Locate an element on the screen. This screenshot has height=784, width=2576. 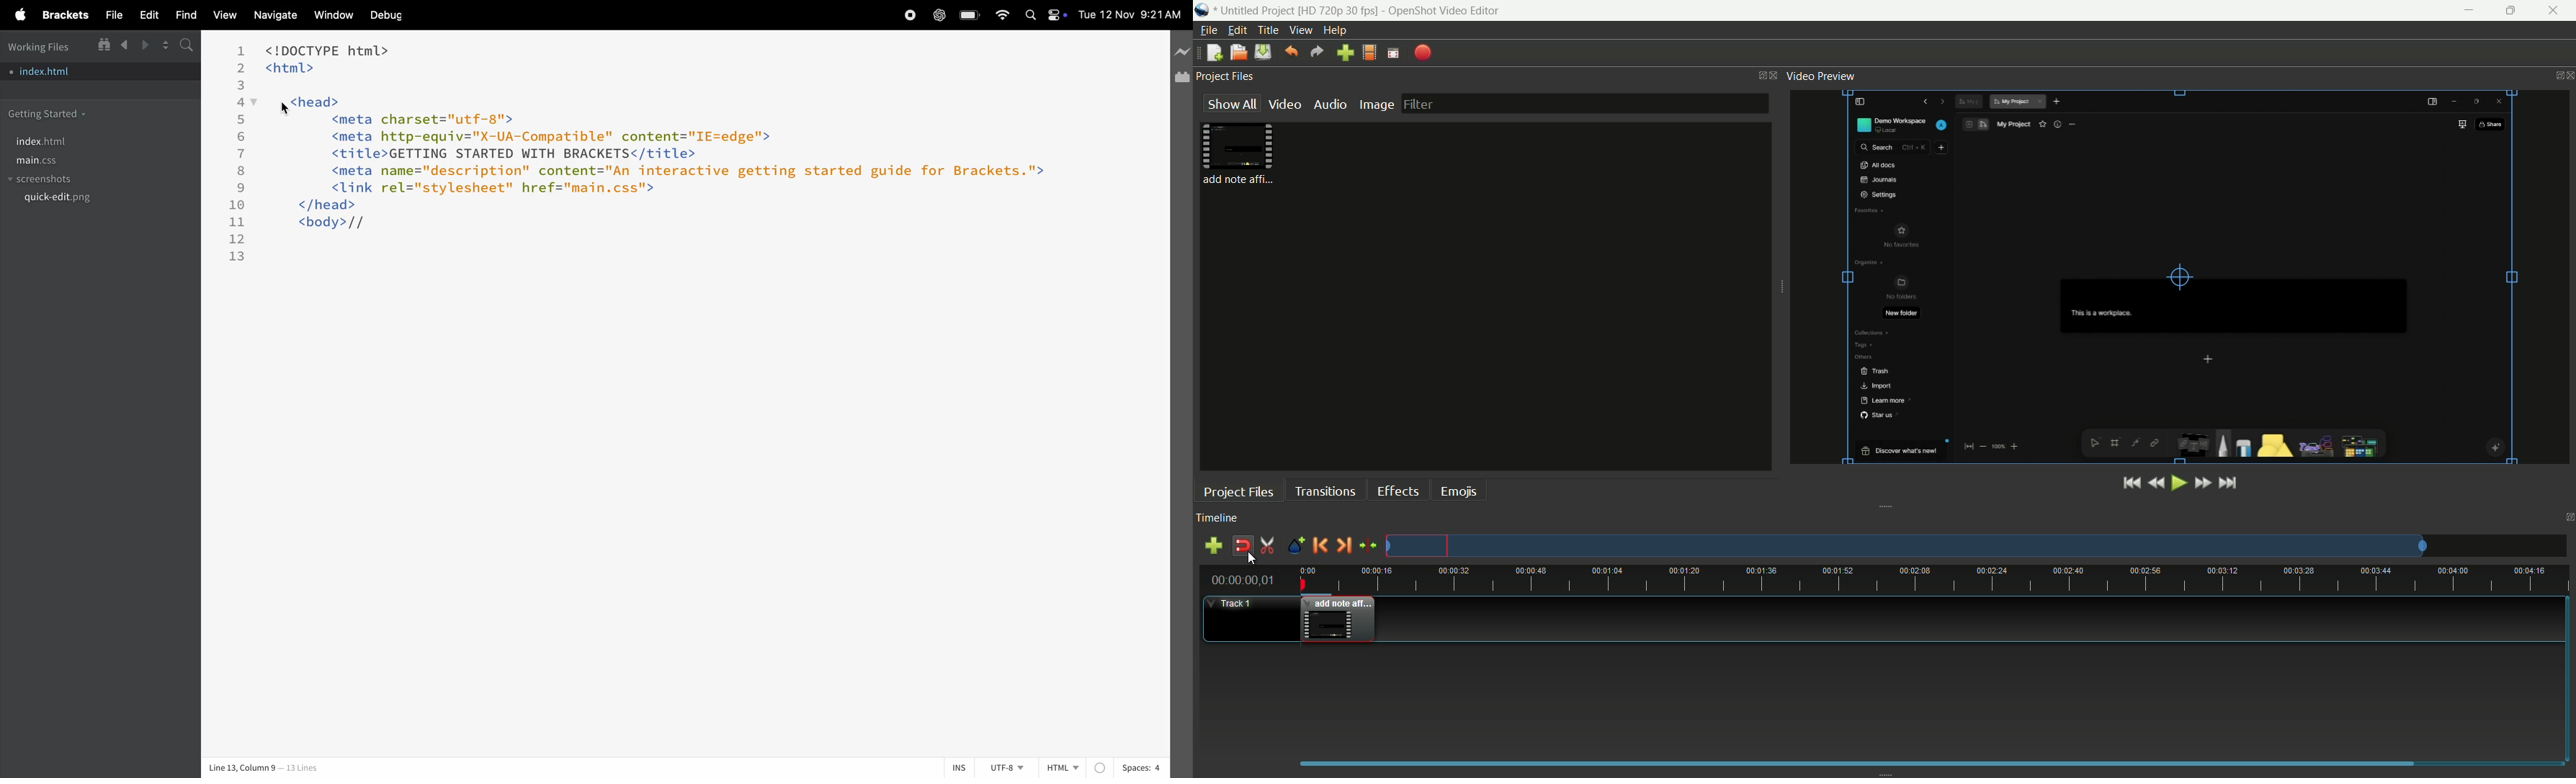
profile is located at coordinates (1369, 53).